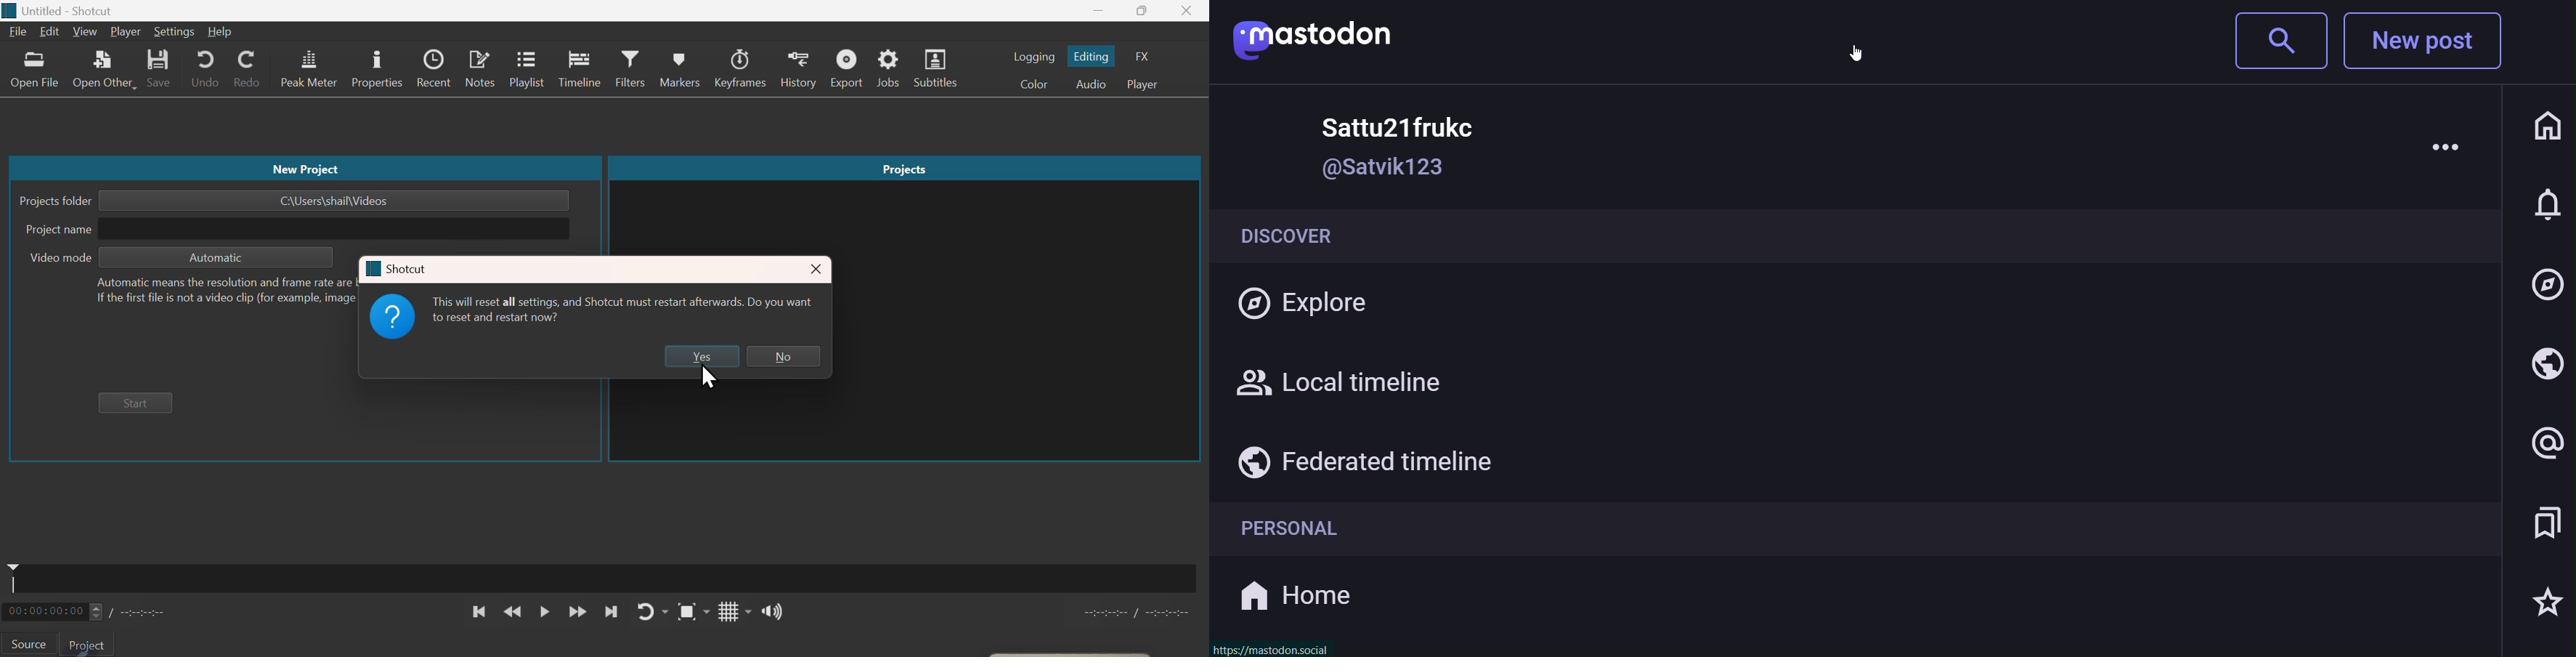 This screenshot has width=2576, height=672. Describe the element at coordinates (650, 611) in the screenshot. I see `Replay` at that location.